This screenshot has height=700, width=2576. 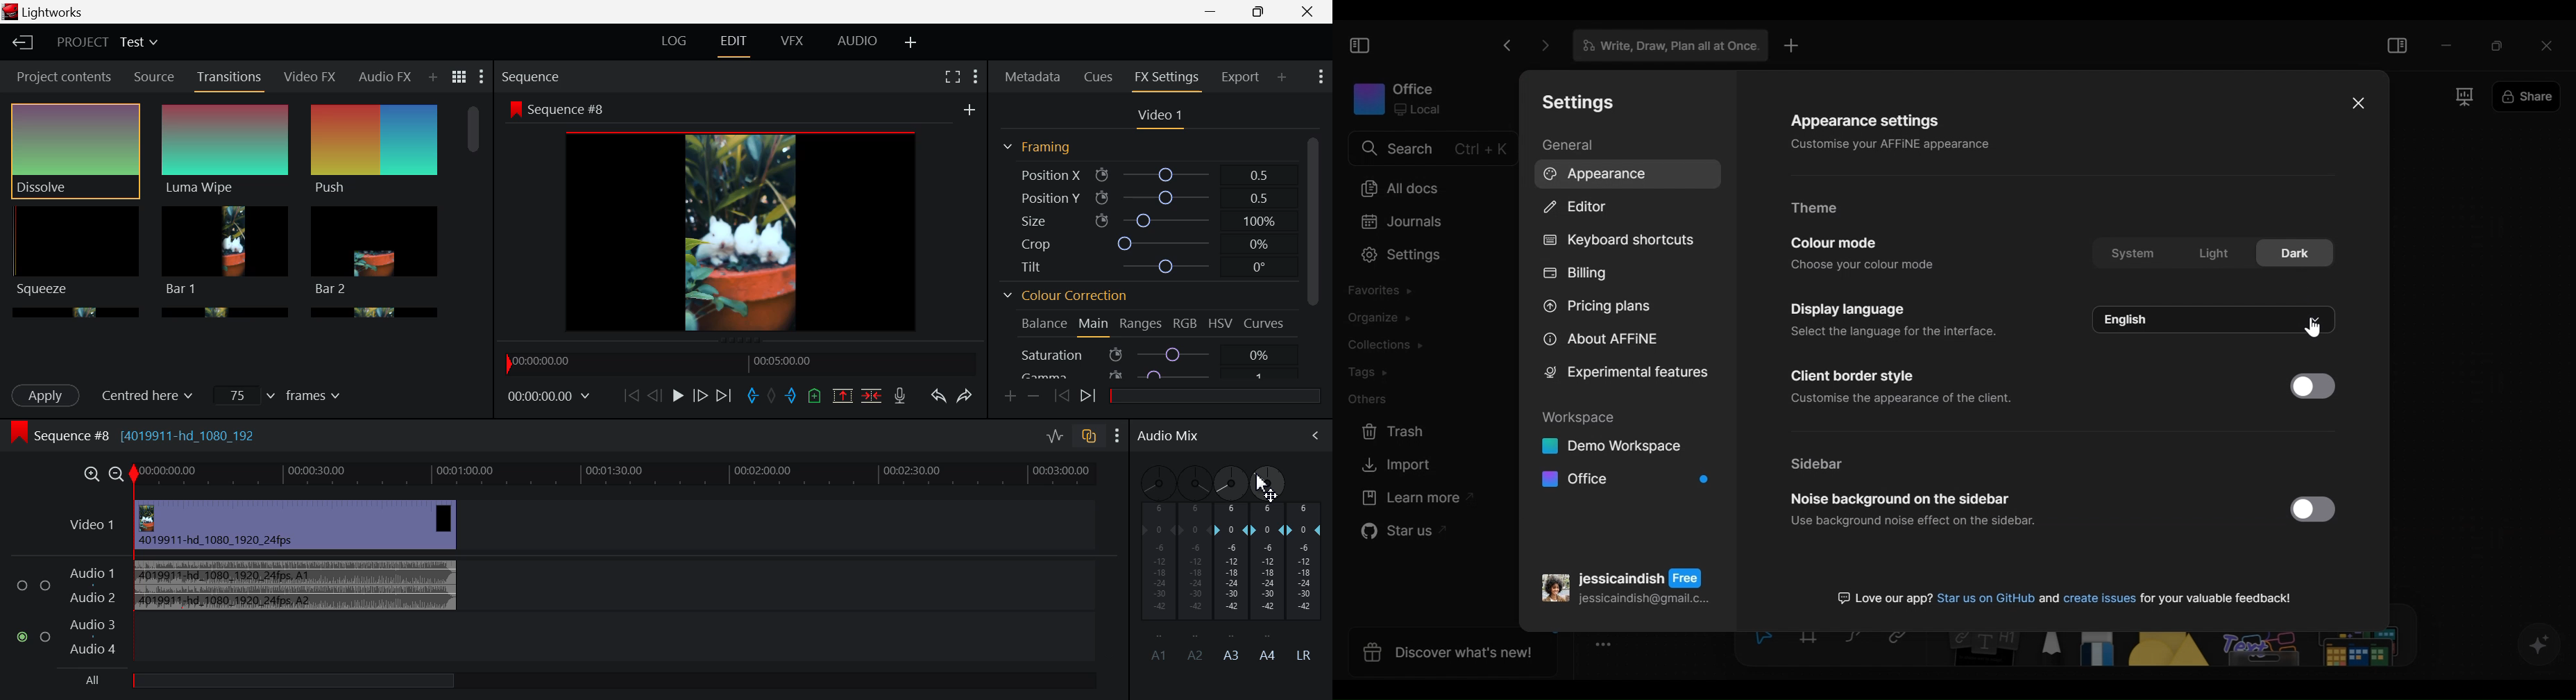 What do you see at coordinates (375, 151) in the screenshot?
I see `Push` at bounding box center [375, 151].